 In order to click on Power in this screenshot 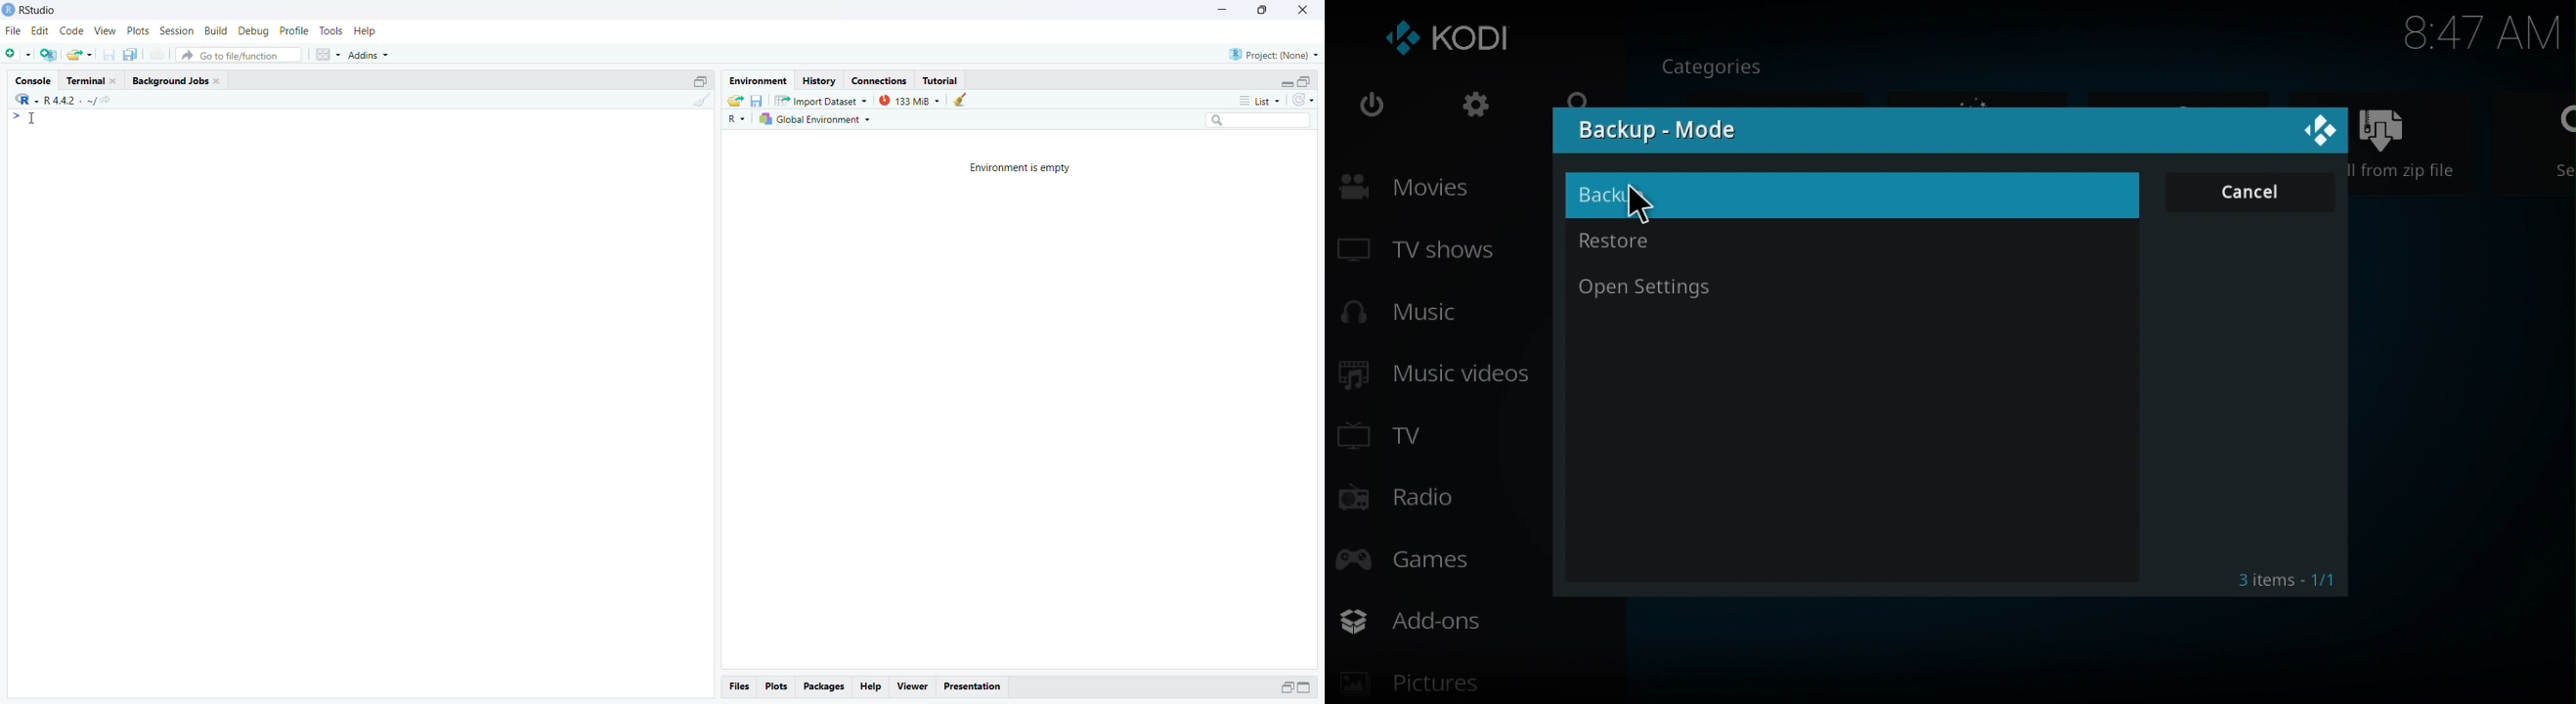, I will do `click(1372, 109)`.